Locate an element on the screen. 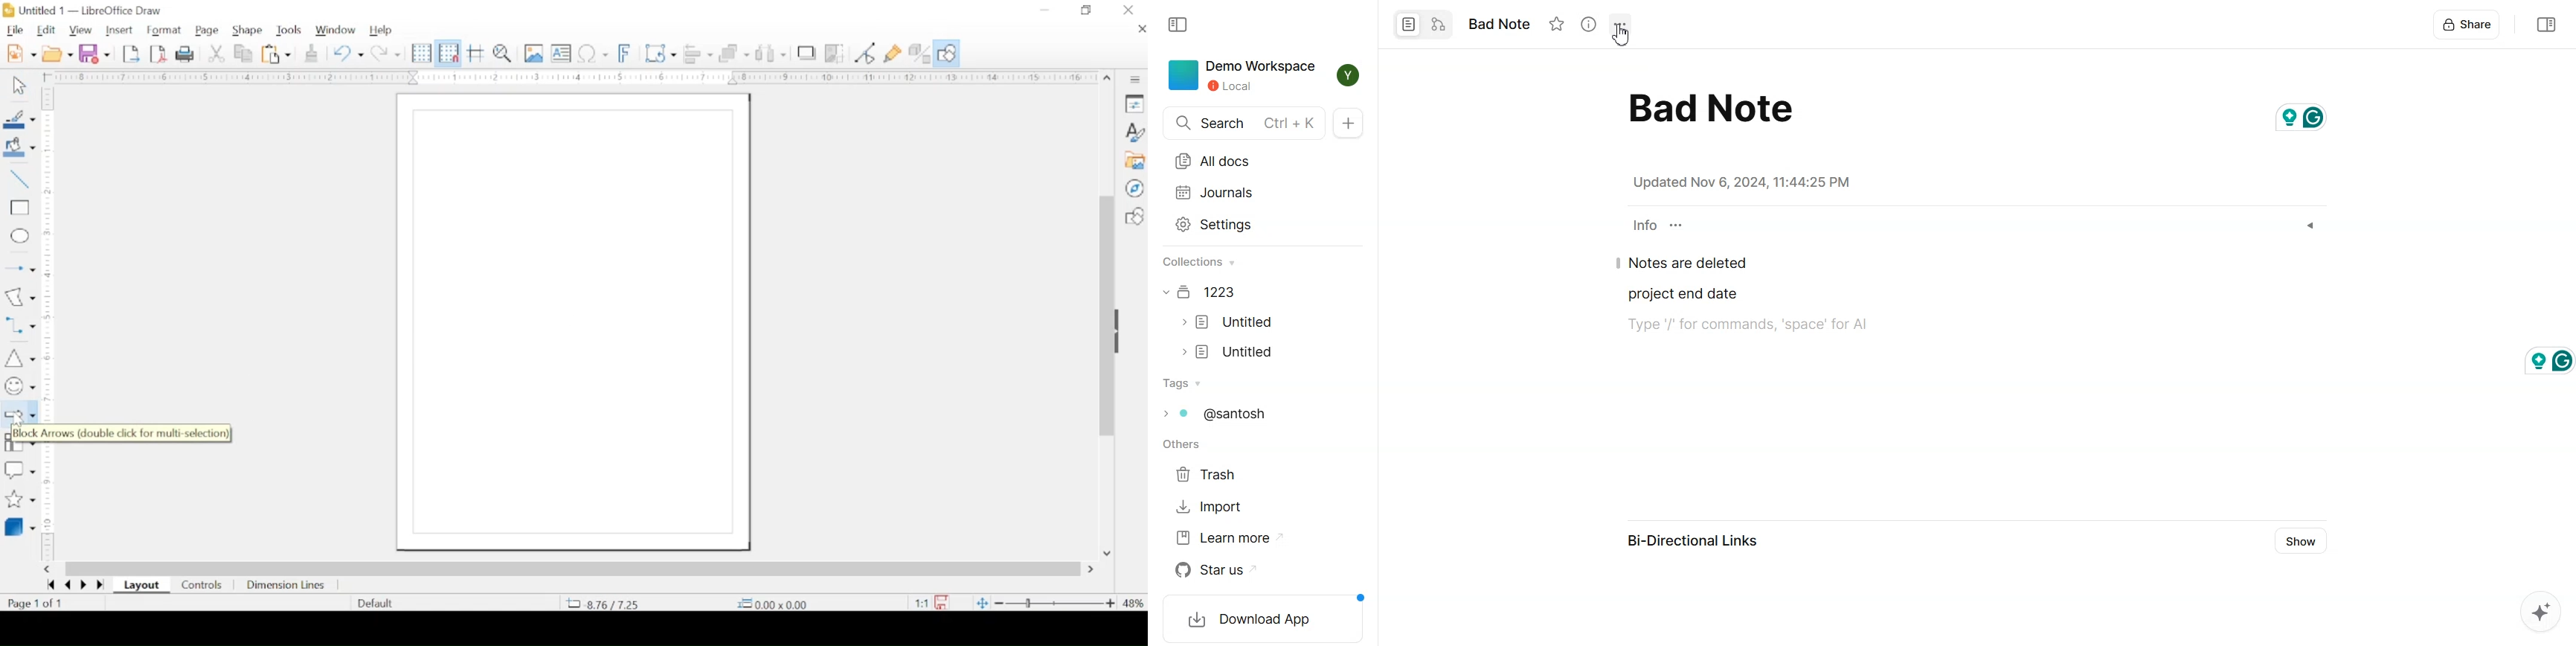 This screenshot has height=672, width=2576. export directly as pdf is located at coordinates (158, 54).